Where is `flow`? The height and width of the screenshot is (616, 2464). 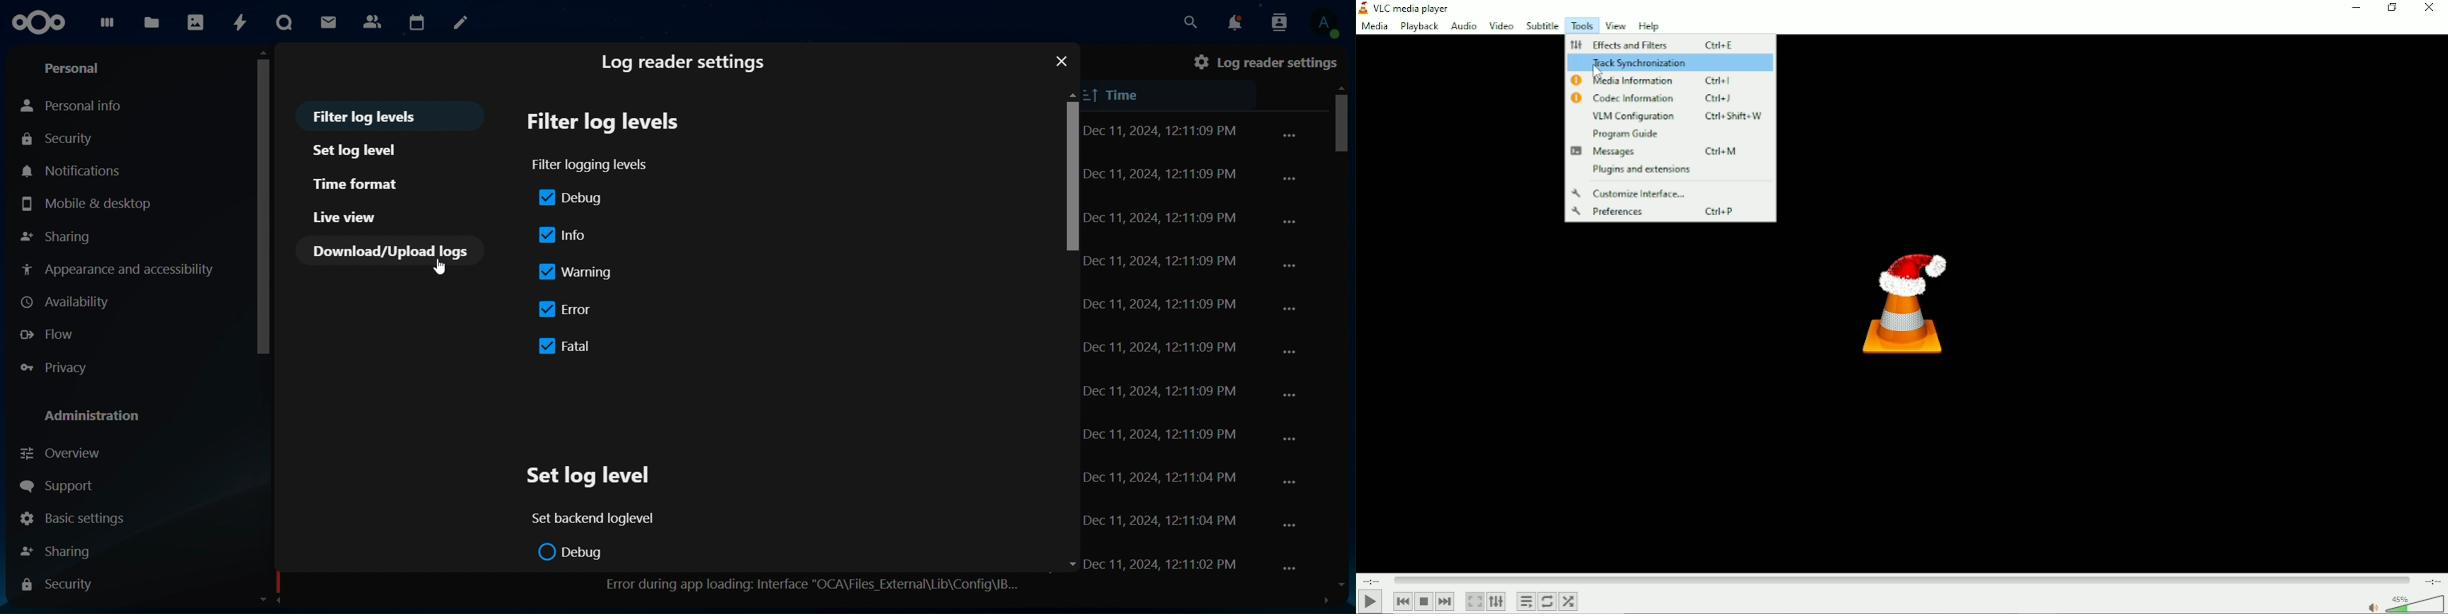 flow is located at coordinates (50, 335).